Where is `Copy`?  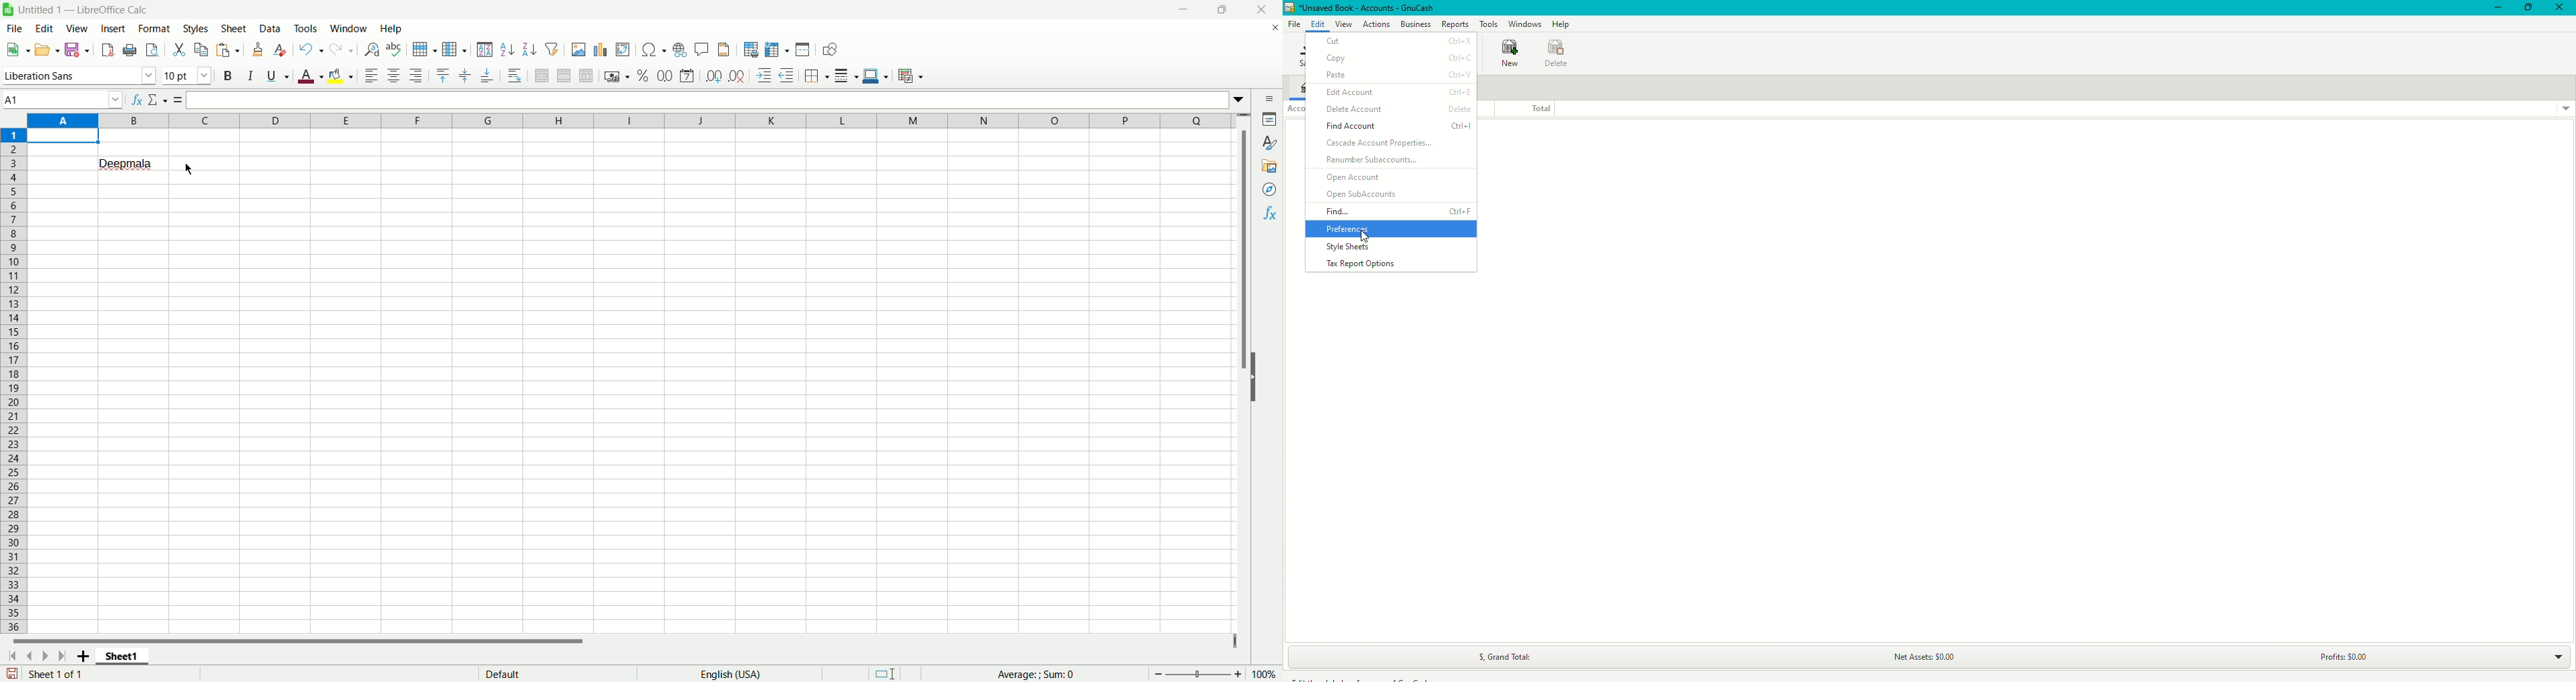
Copy is located at coordinates (202, 50).